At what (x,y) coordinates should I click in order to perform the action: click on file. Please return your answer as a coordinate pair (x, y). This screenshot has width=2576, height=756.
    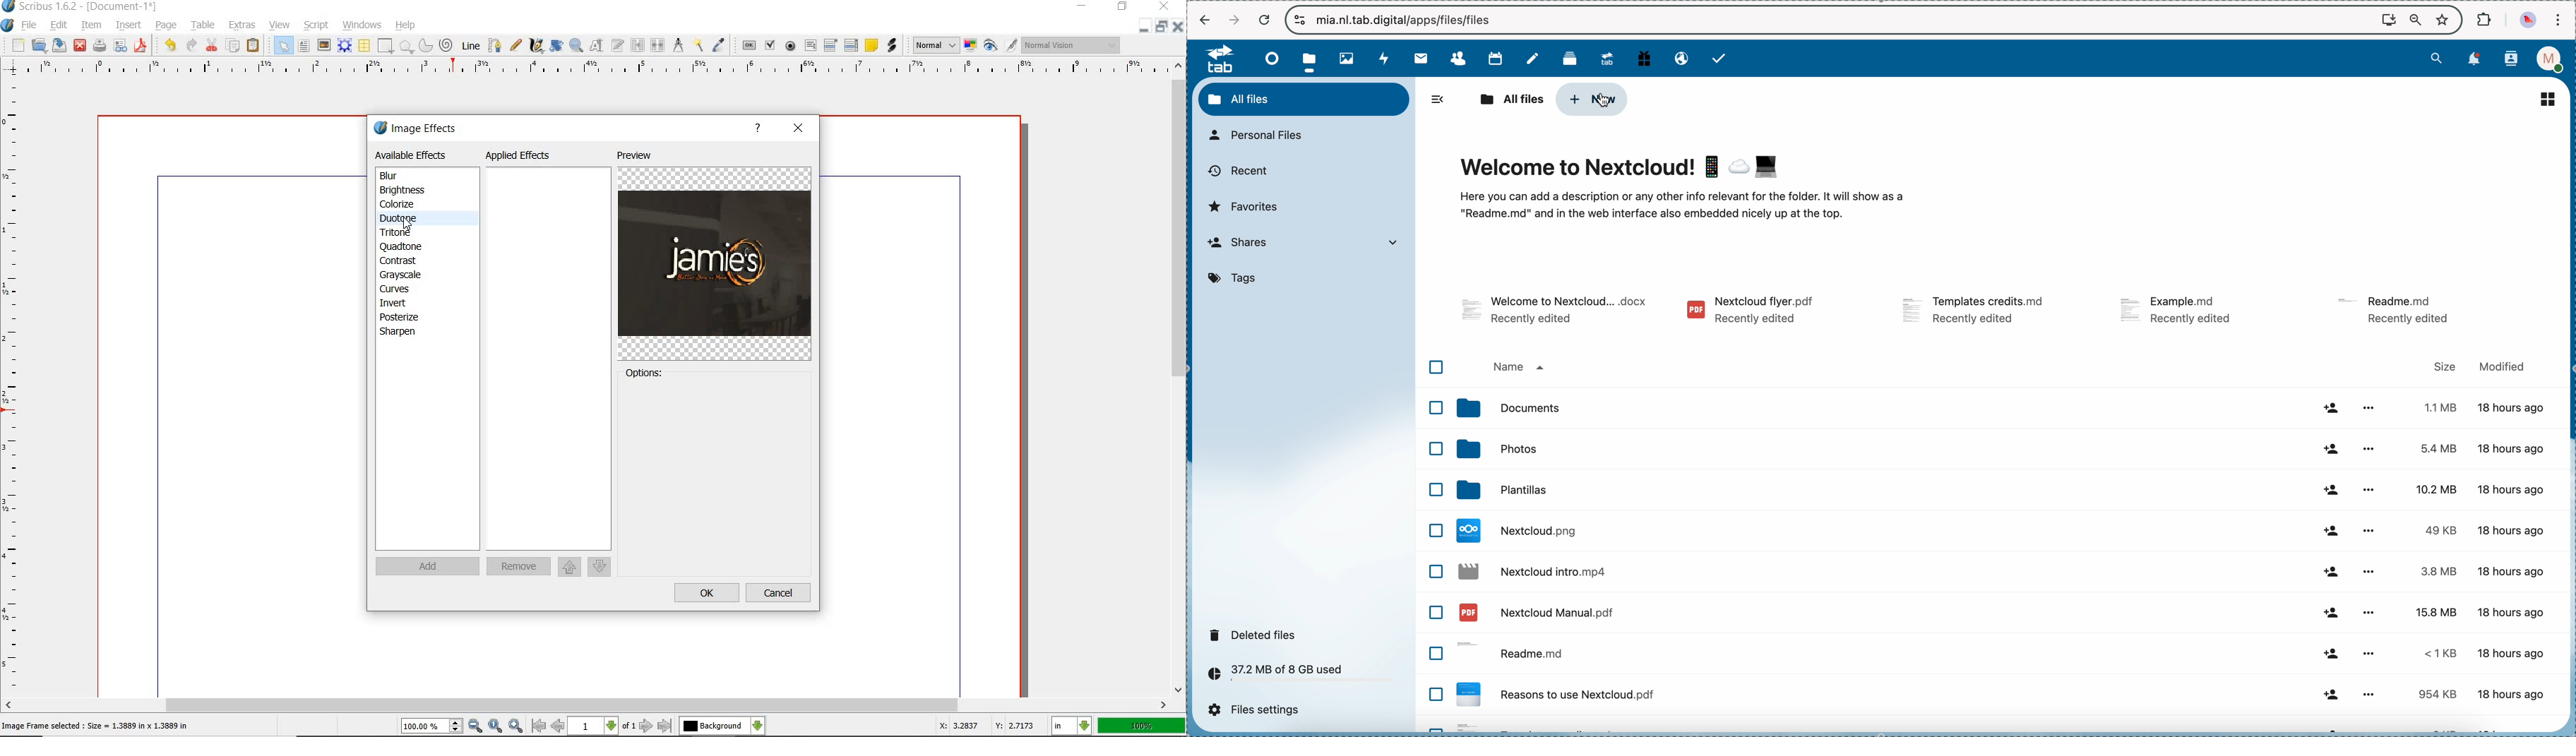
    Looking at the image, I should click on (1876, 696).